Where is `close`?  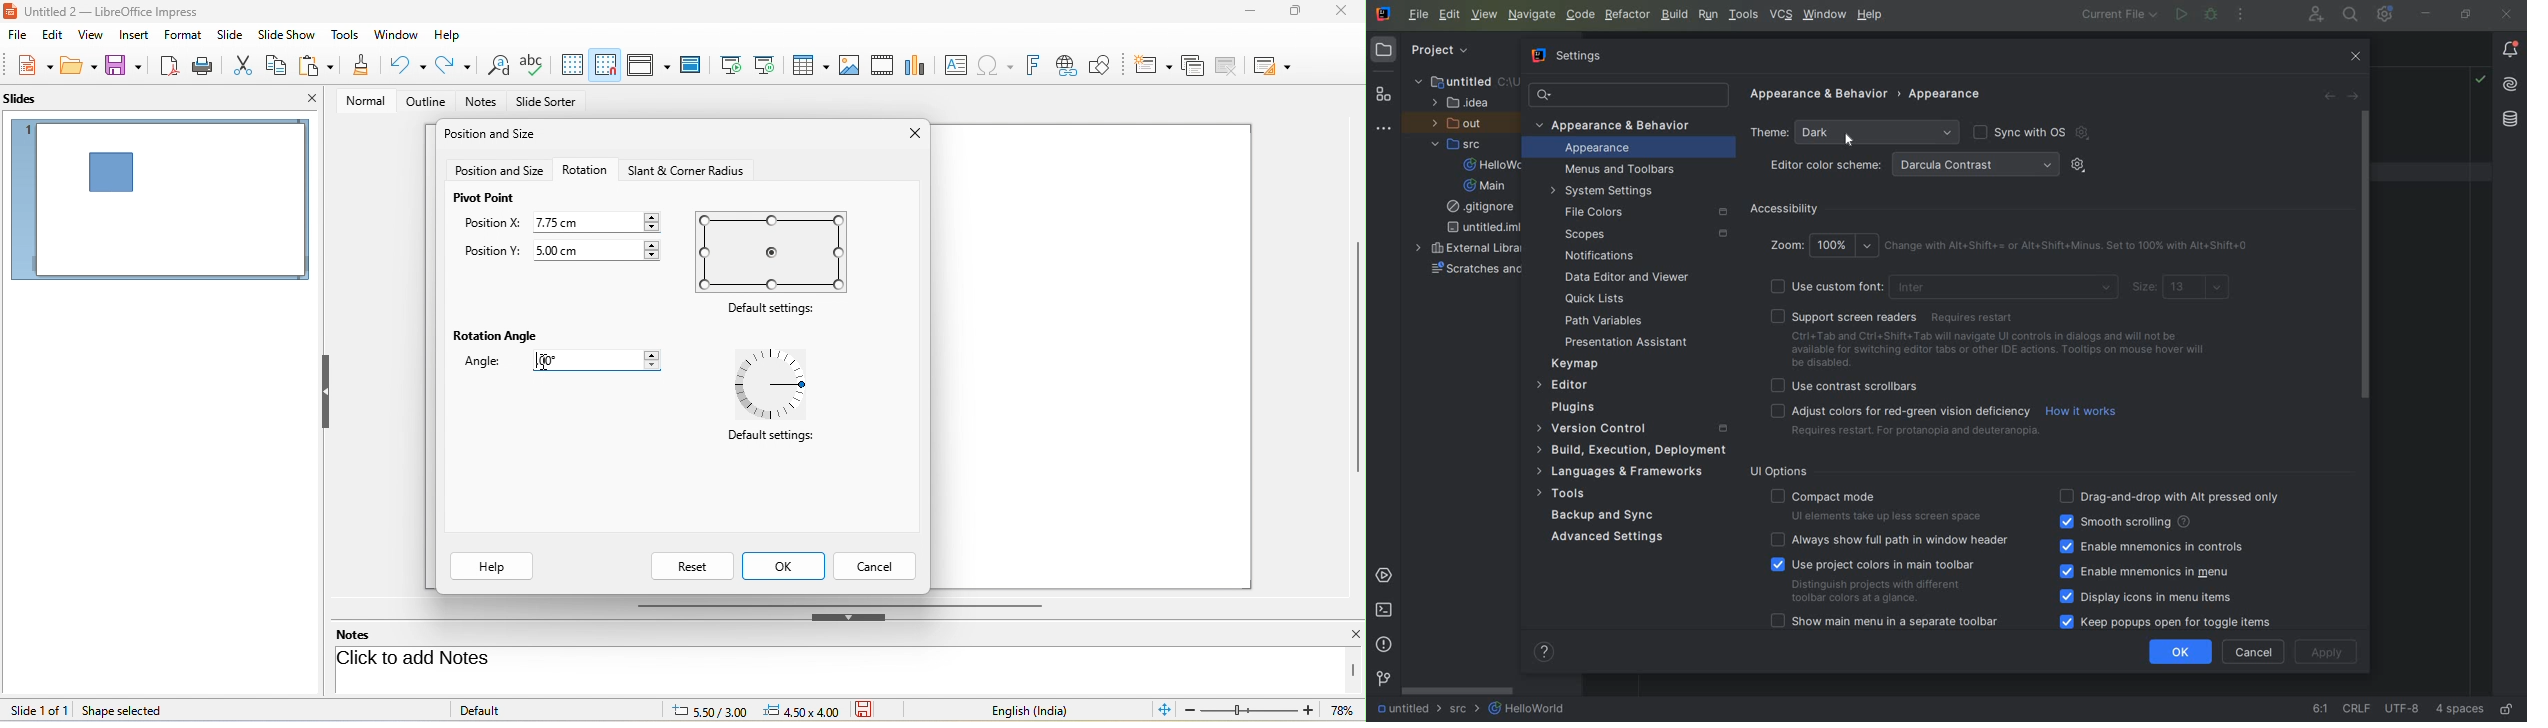
close is located at coordinates (1344, 635).